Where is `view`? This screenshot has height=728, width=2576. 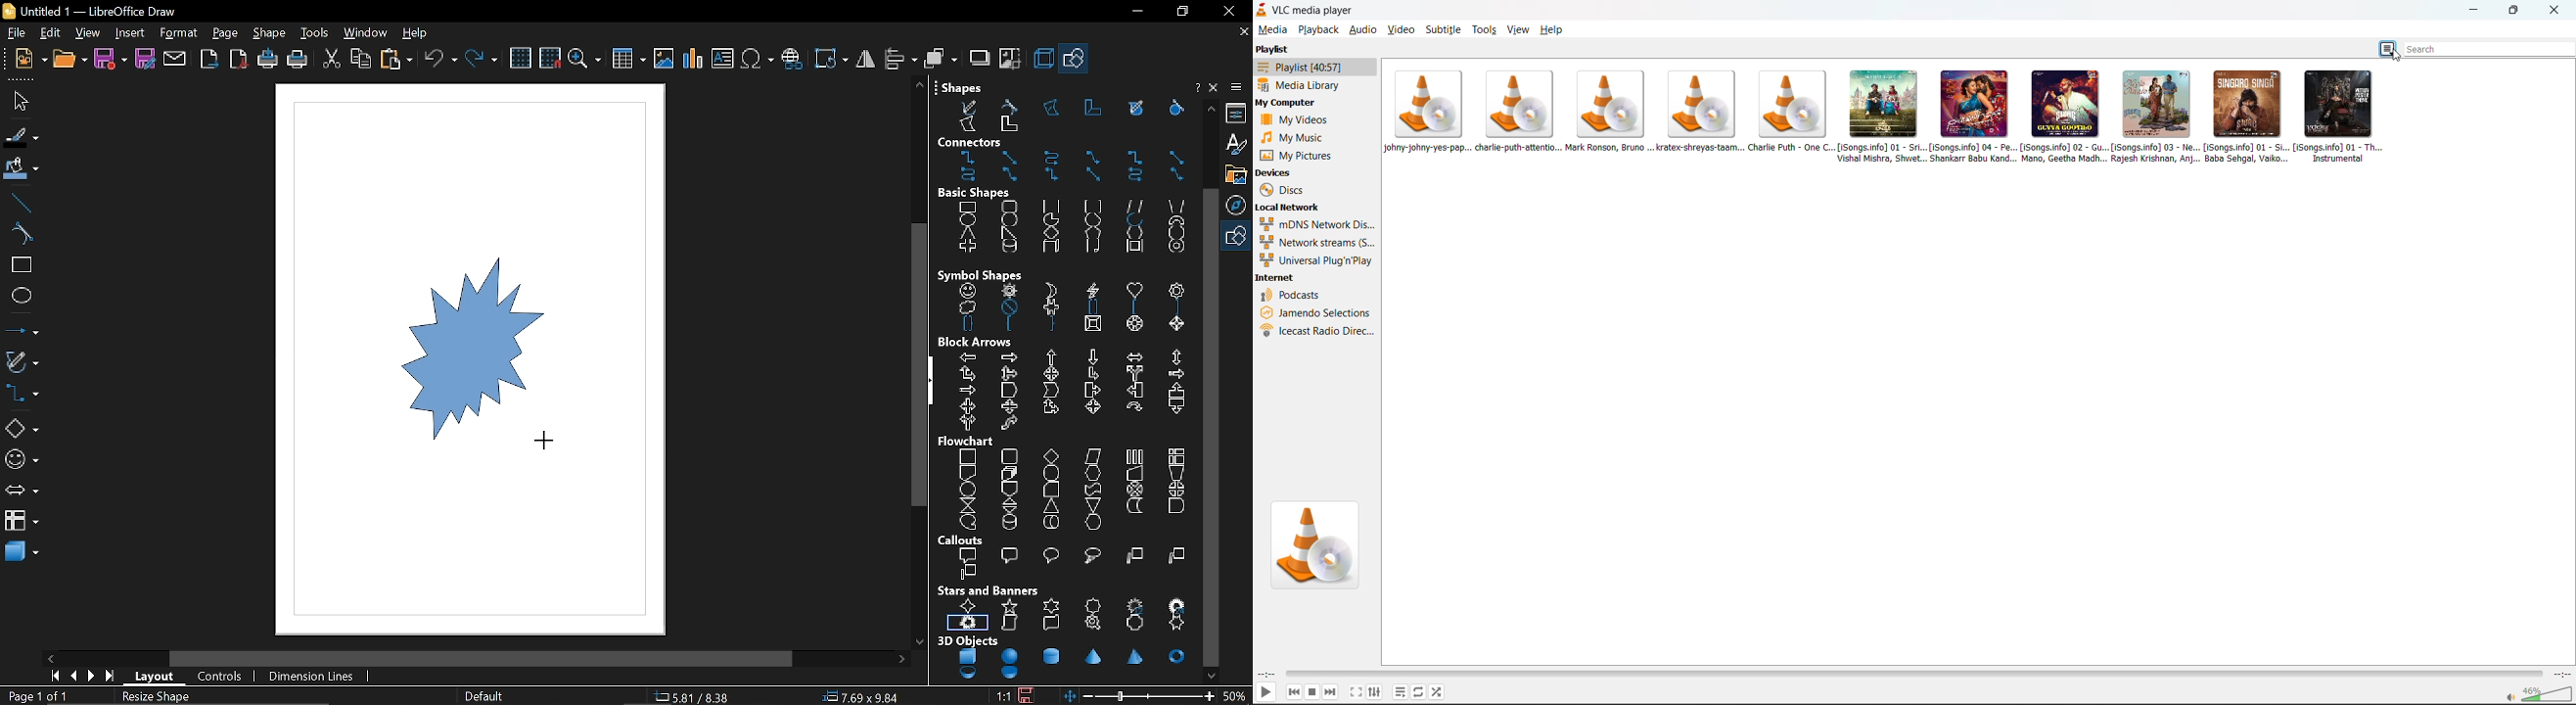
view is located at coordinates (90, 33).